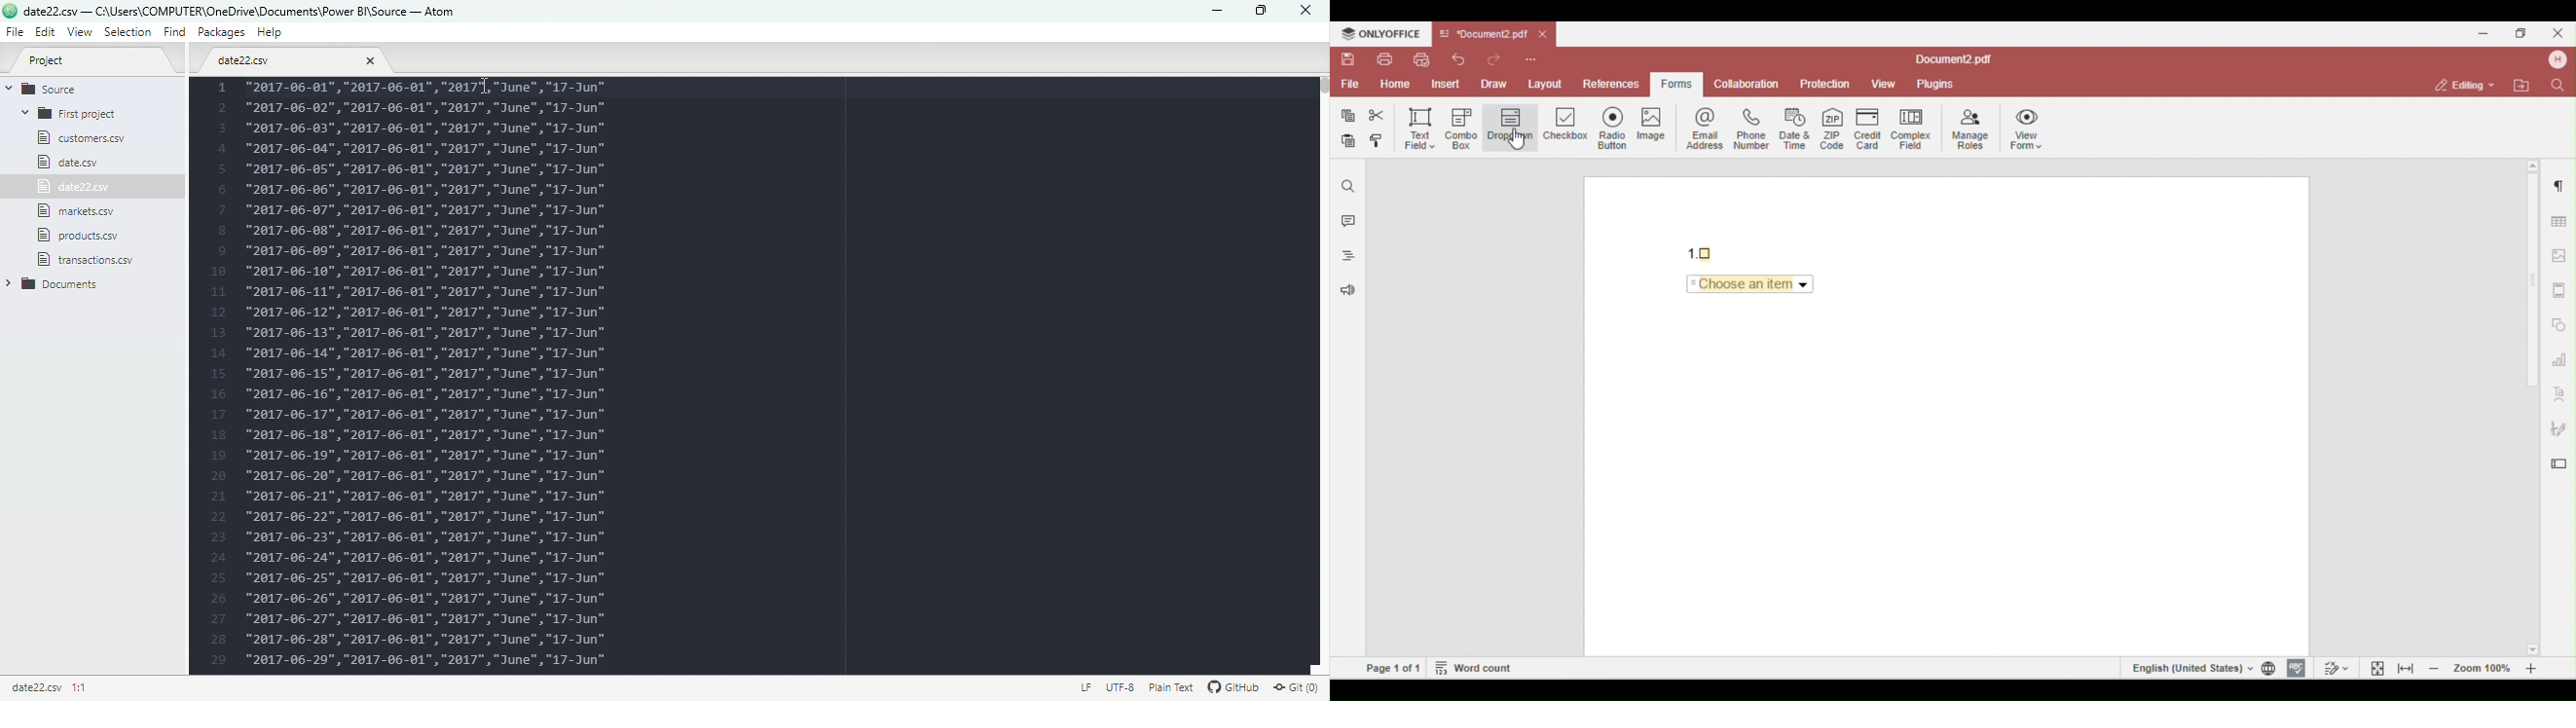 This screenshot has width=2576, height=728. Describe the element at coordinates (77, 113) in the screenshot. I see `Folder` at that location.